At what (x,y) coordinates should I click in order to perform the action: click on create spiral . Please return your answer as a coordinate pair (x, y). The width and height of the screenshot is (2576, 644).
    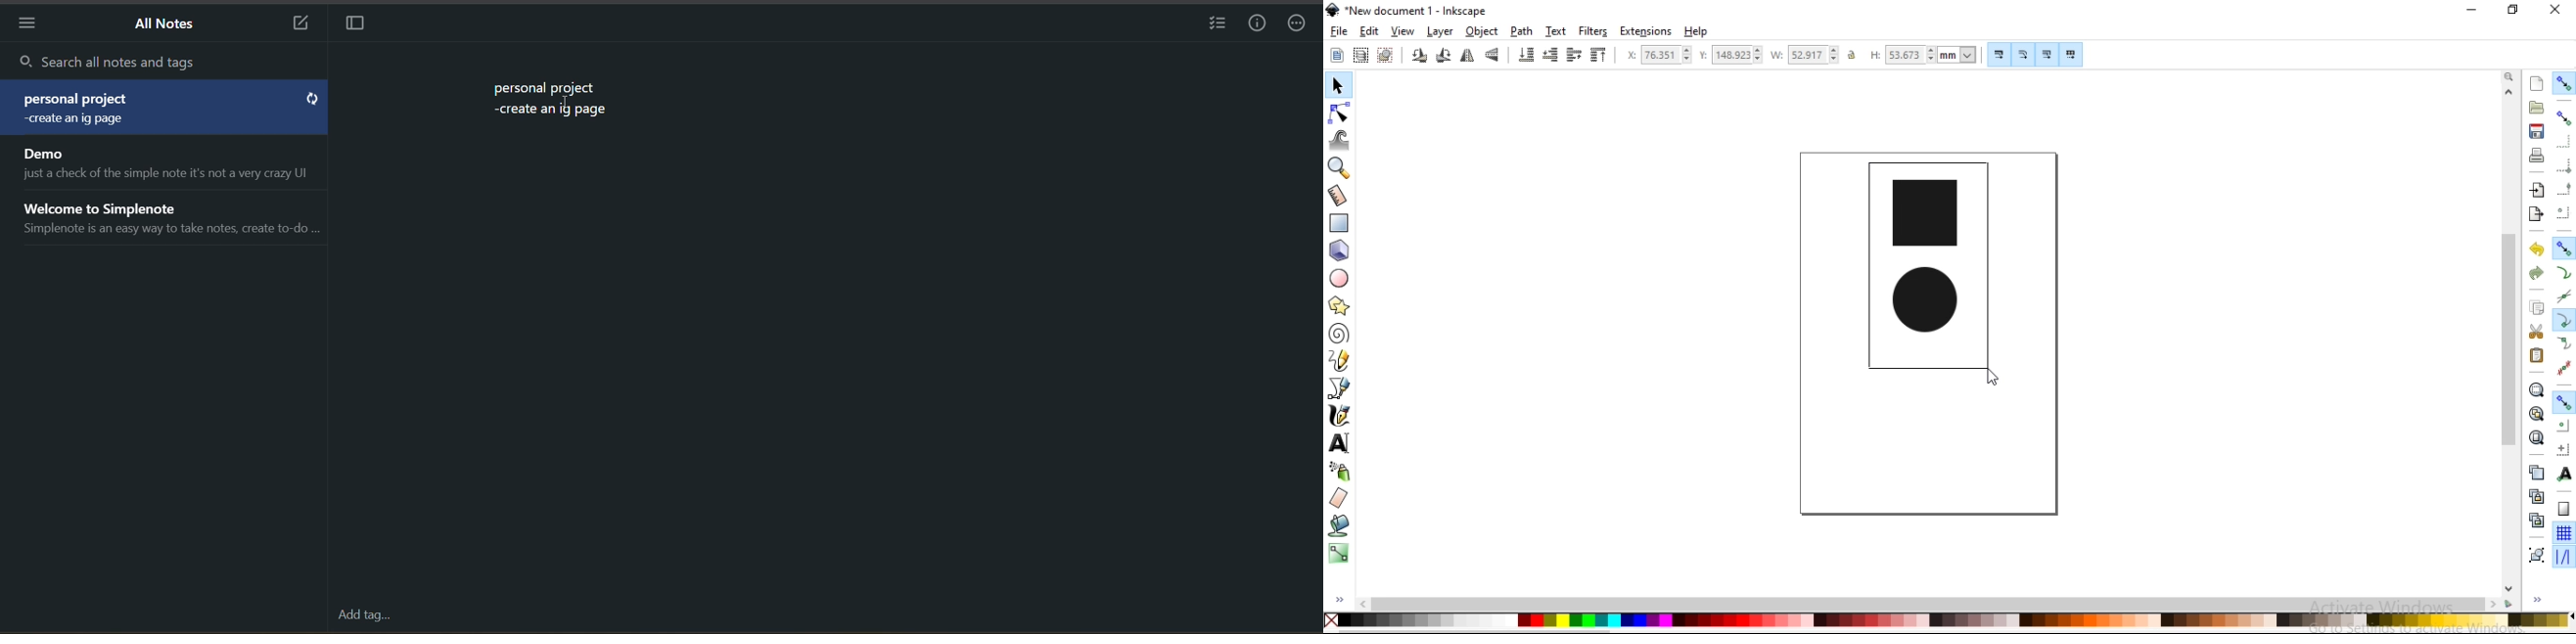
    Looking at the image, I should click on (1337, 333).